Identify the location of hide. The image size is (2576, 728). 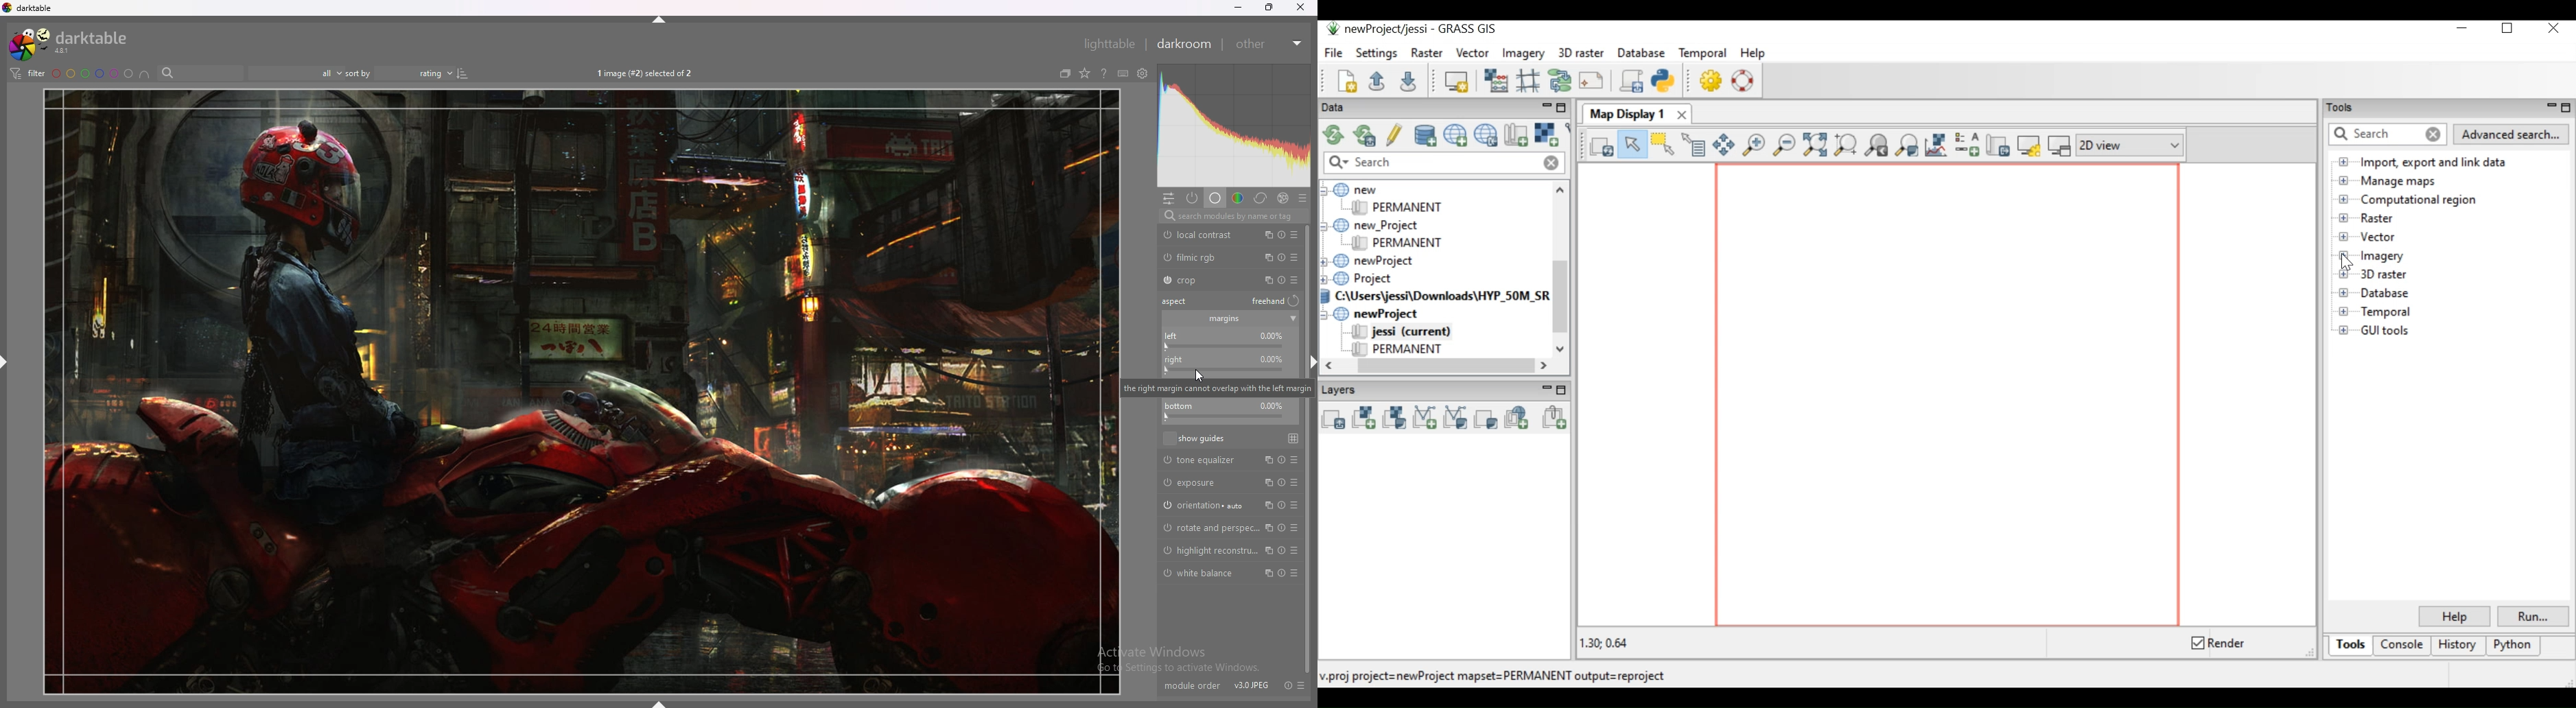
(658, 703).